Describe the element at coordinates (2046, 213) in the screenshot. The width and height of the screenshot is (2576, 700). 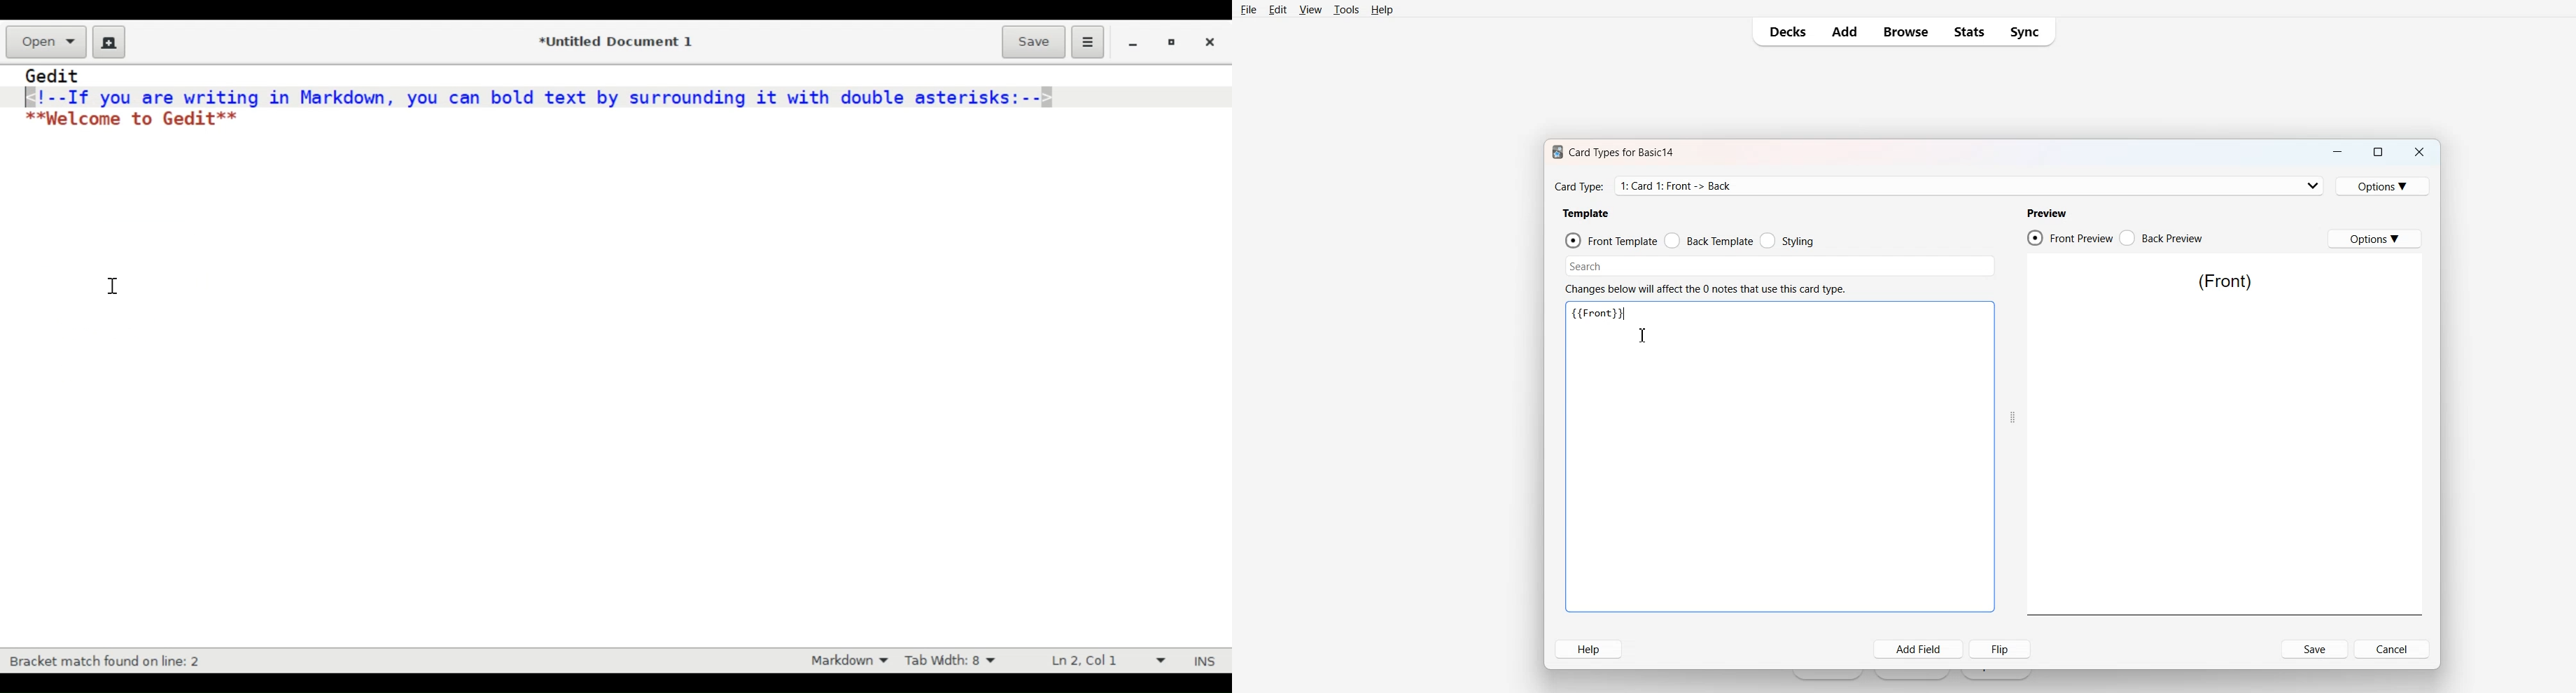
I see `Preview` at that location.